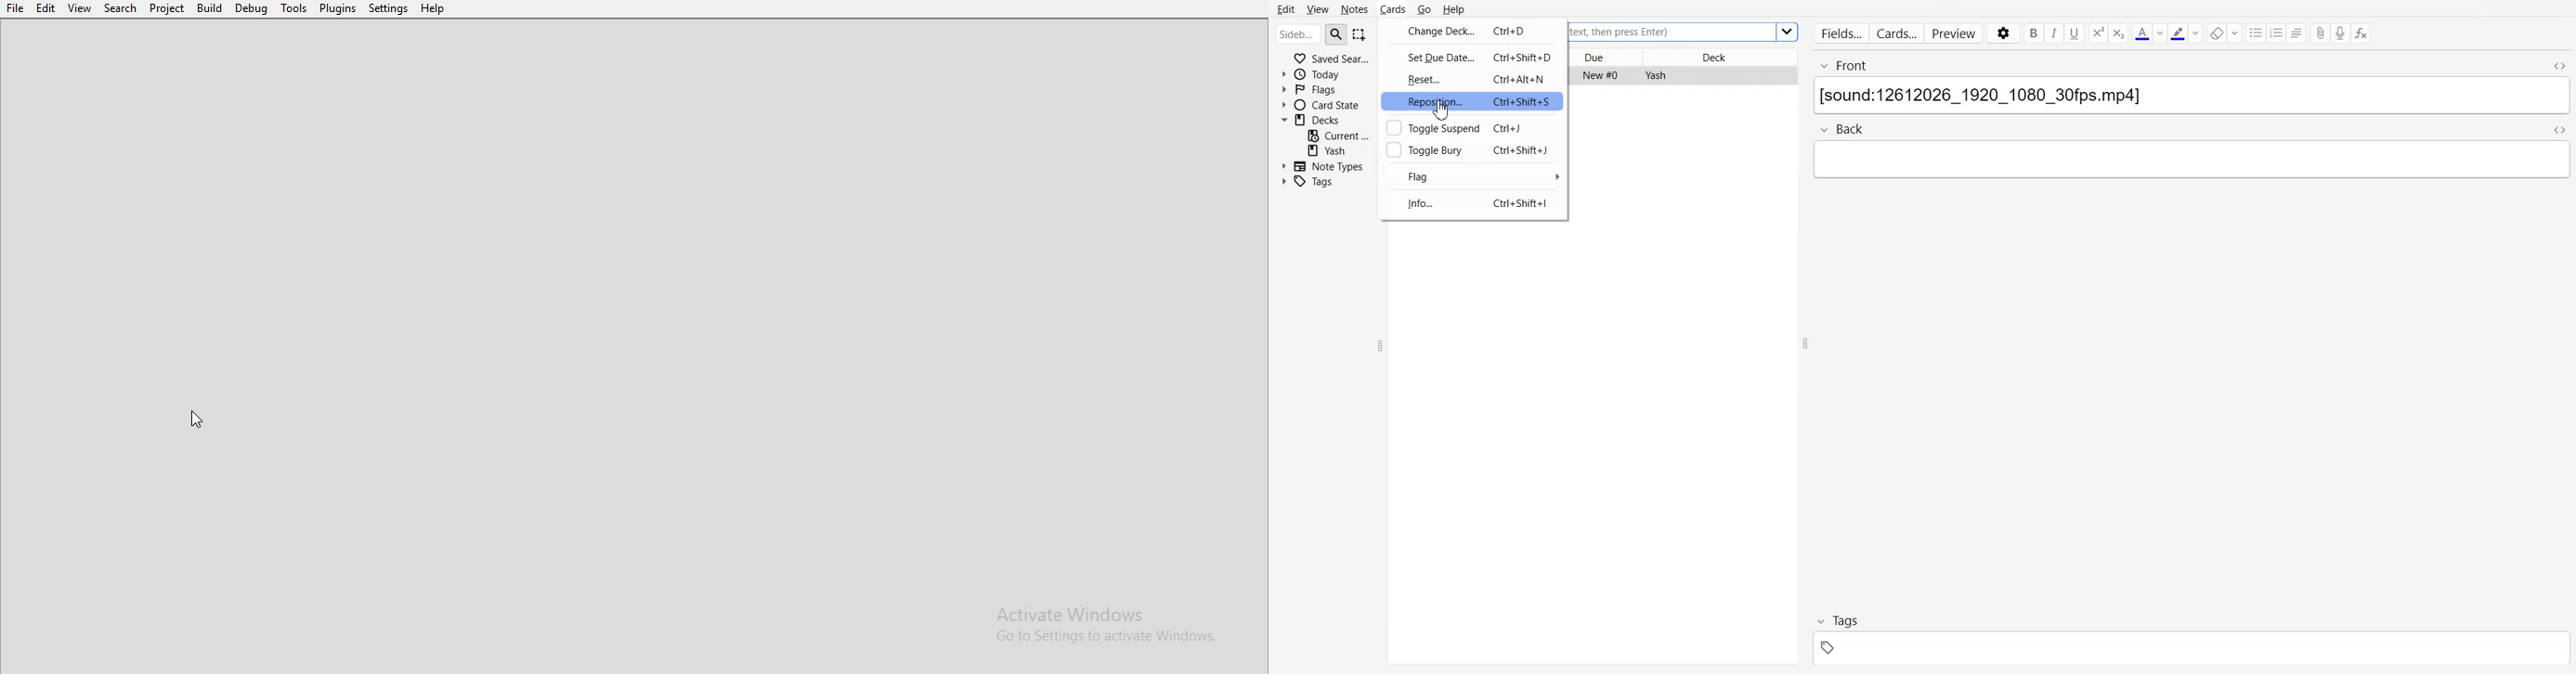 The height and width of the screenshot is (700, 2576). I want to click on Subscript, so click(2097, 33).